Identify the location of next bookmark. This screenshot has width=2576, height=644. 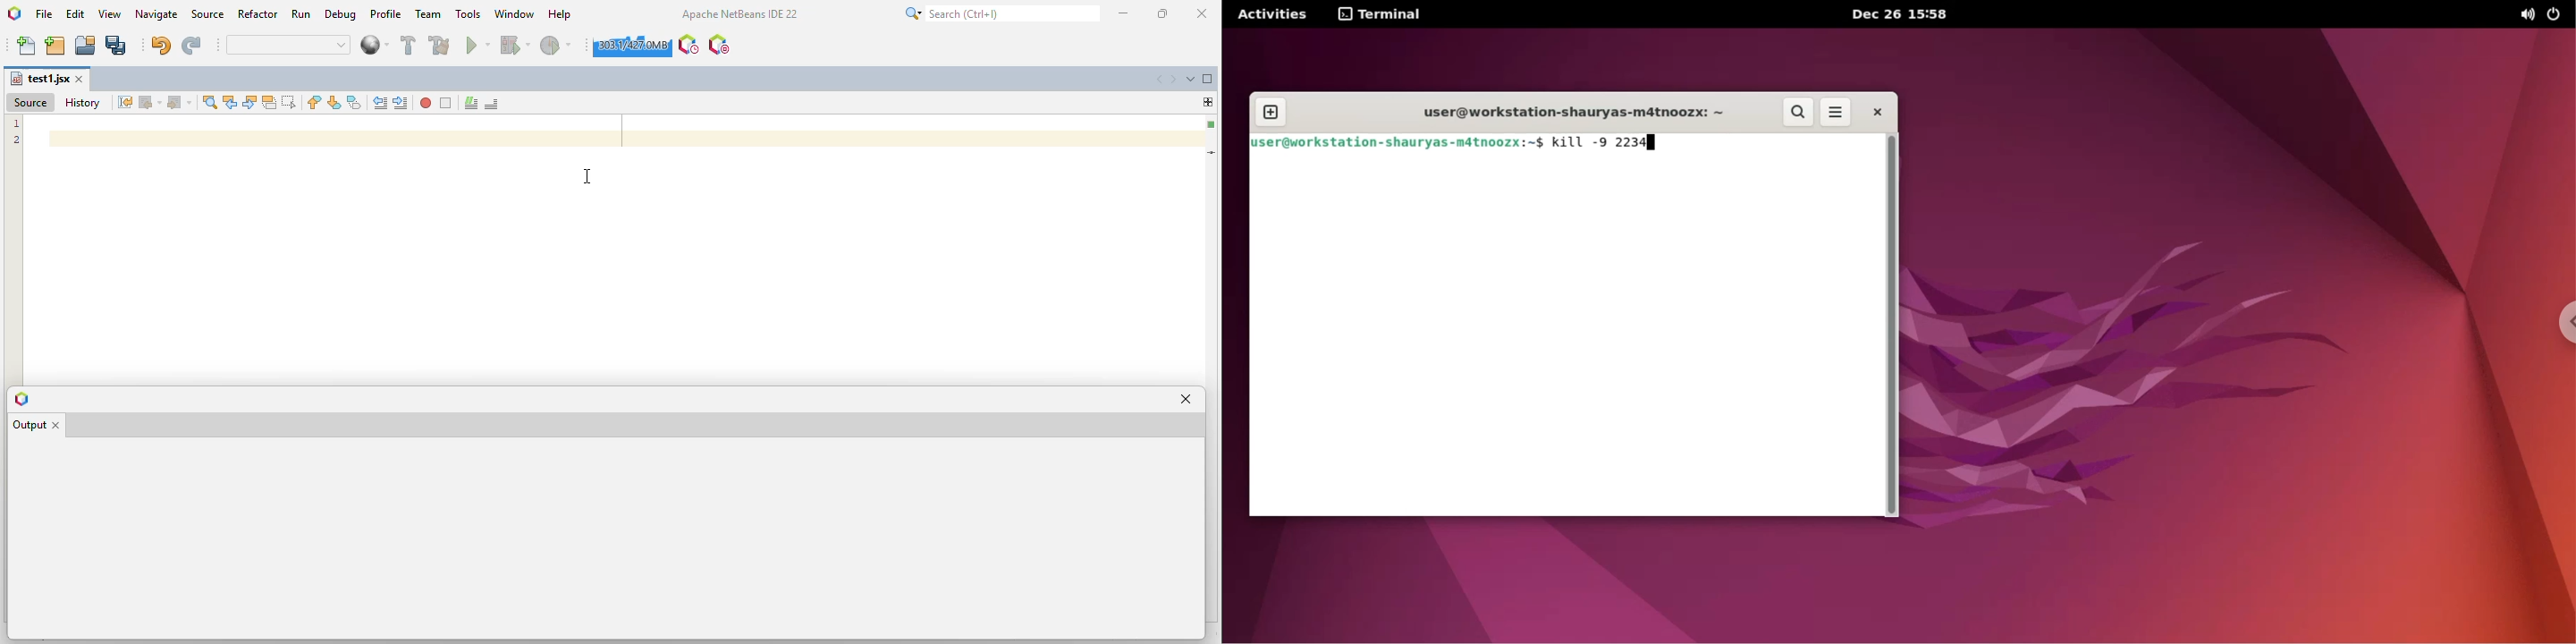
(334, 102).